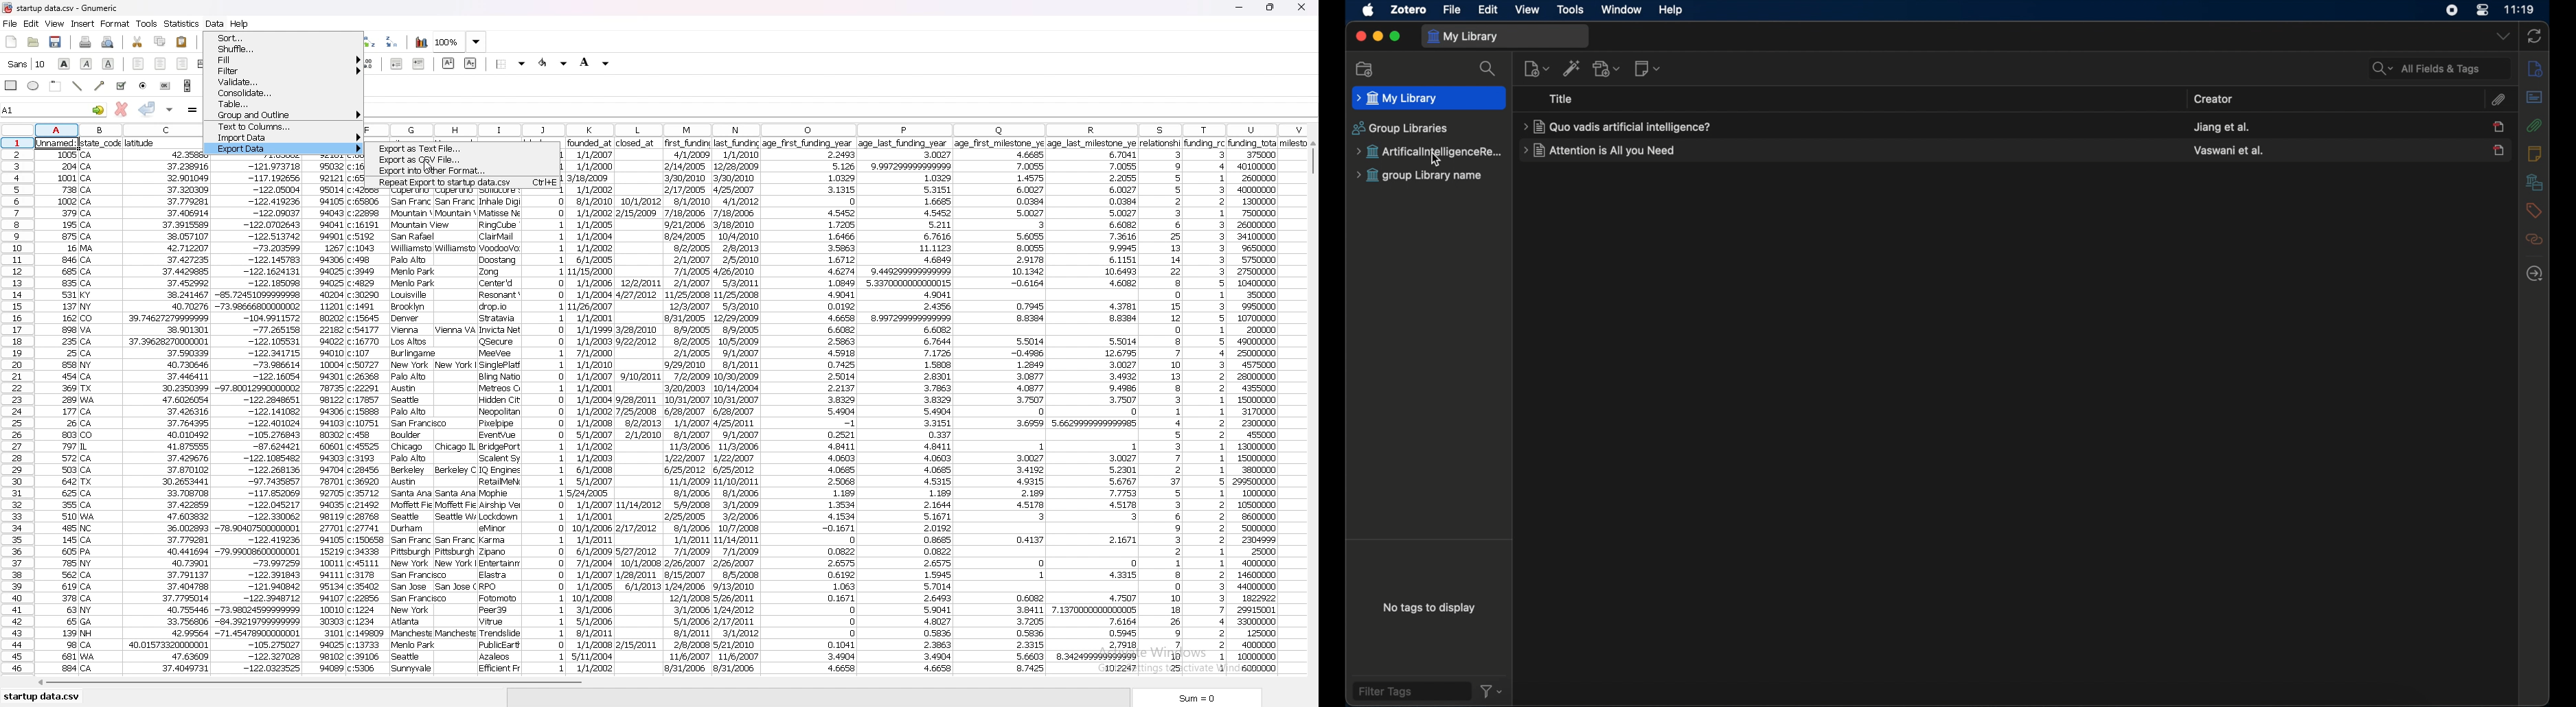  What do you see at coordinates (2501, 37) in the screenshot?
I see `dropdown` at bounding box center [2501, 37].